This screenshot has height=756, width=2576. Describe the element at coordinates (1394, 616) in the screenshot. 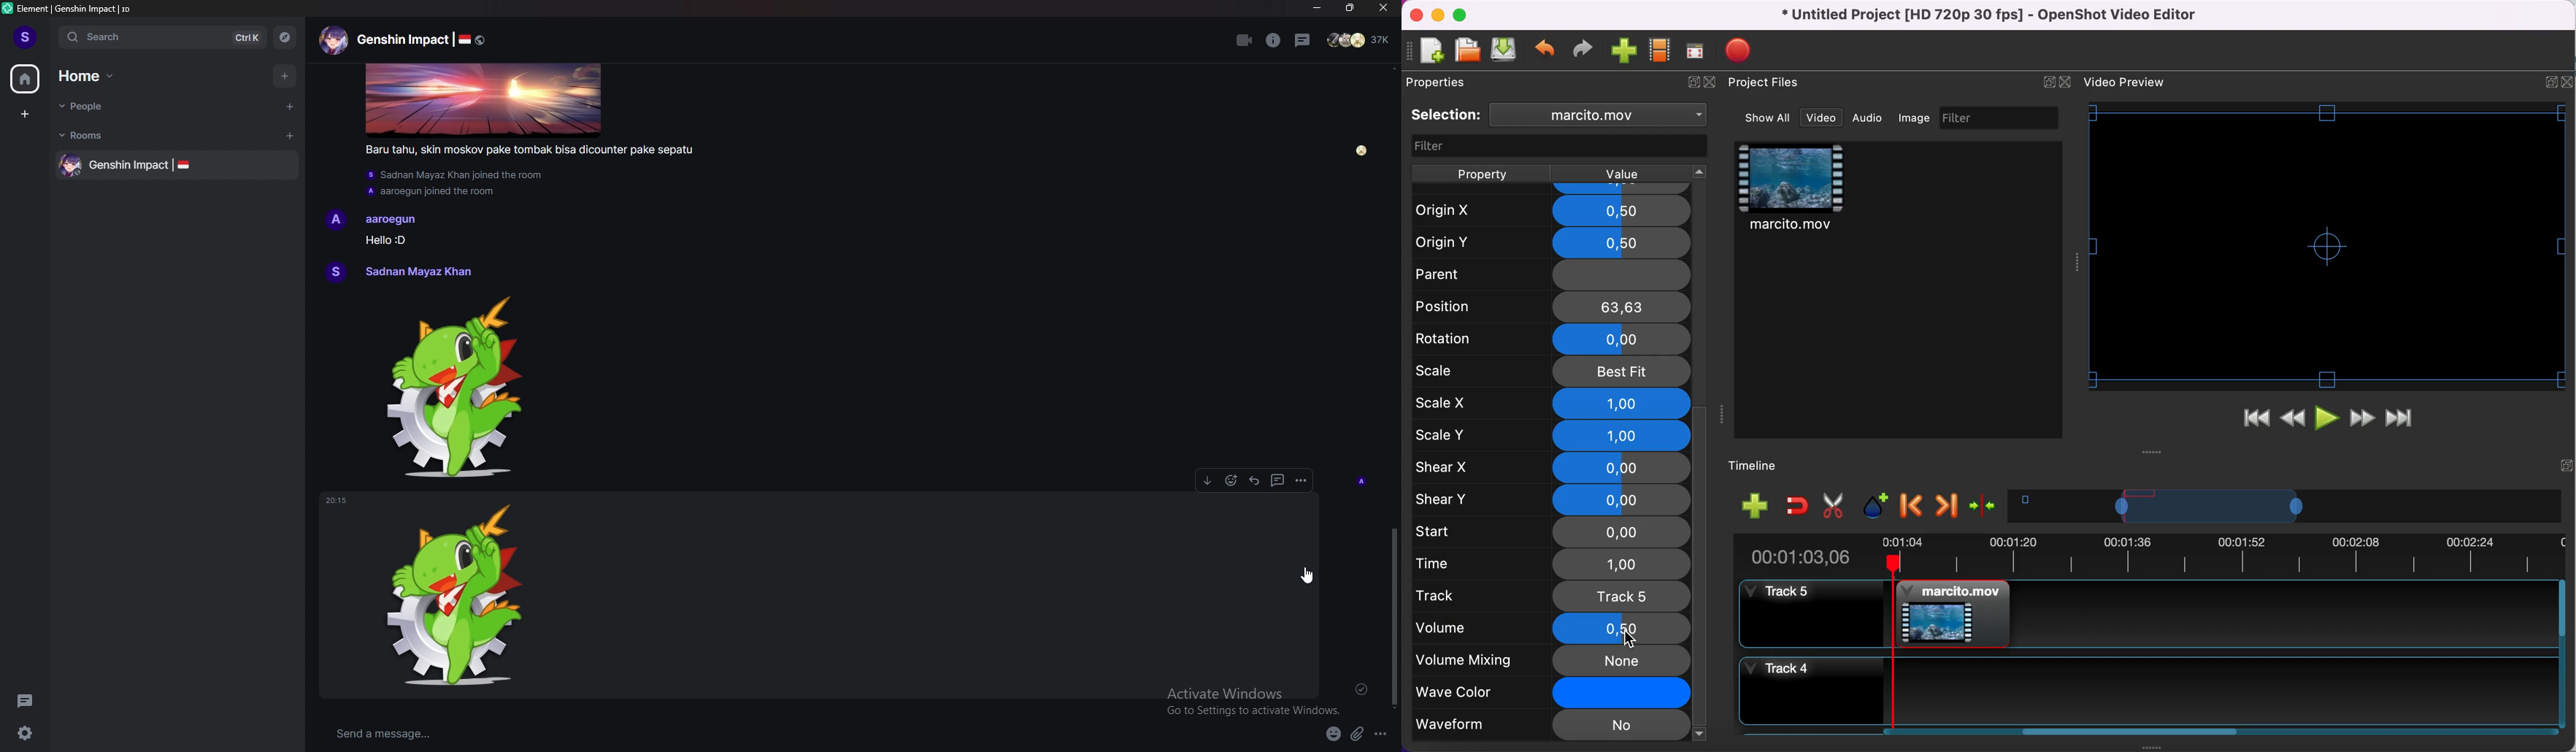

I see `scroll bar` at that location.